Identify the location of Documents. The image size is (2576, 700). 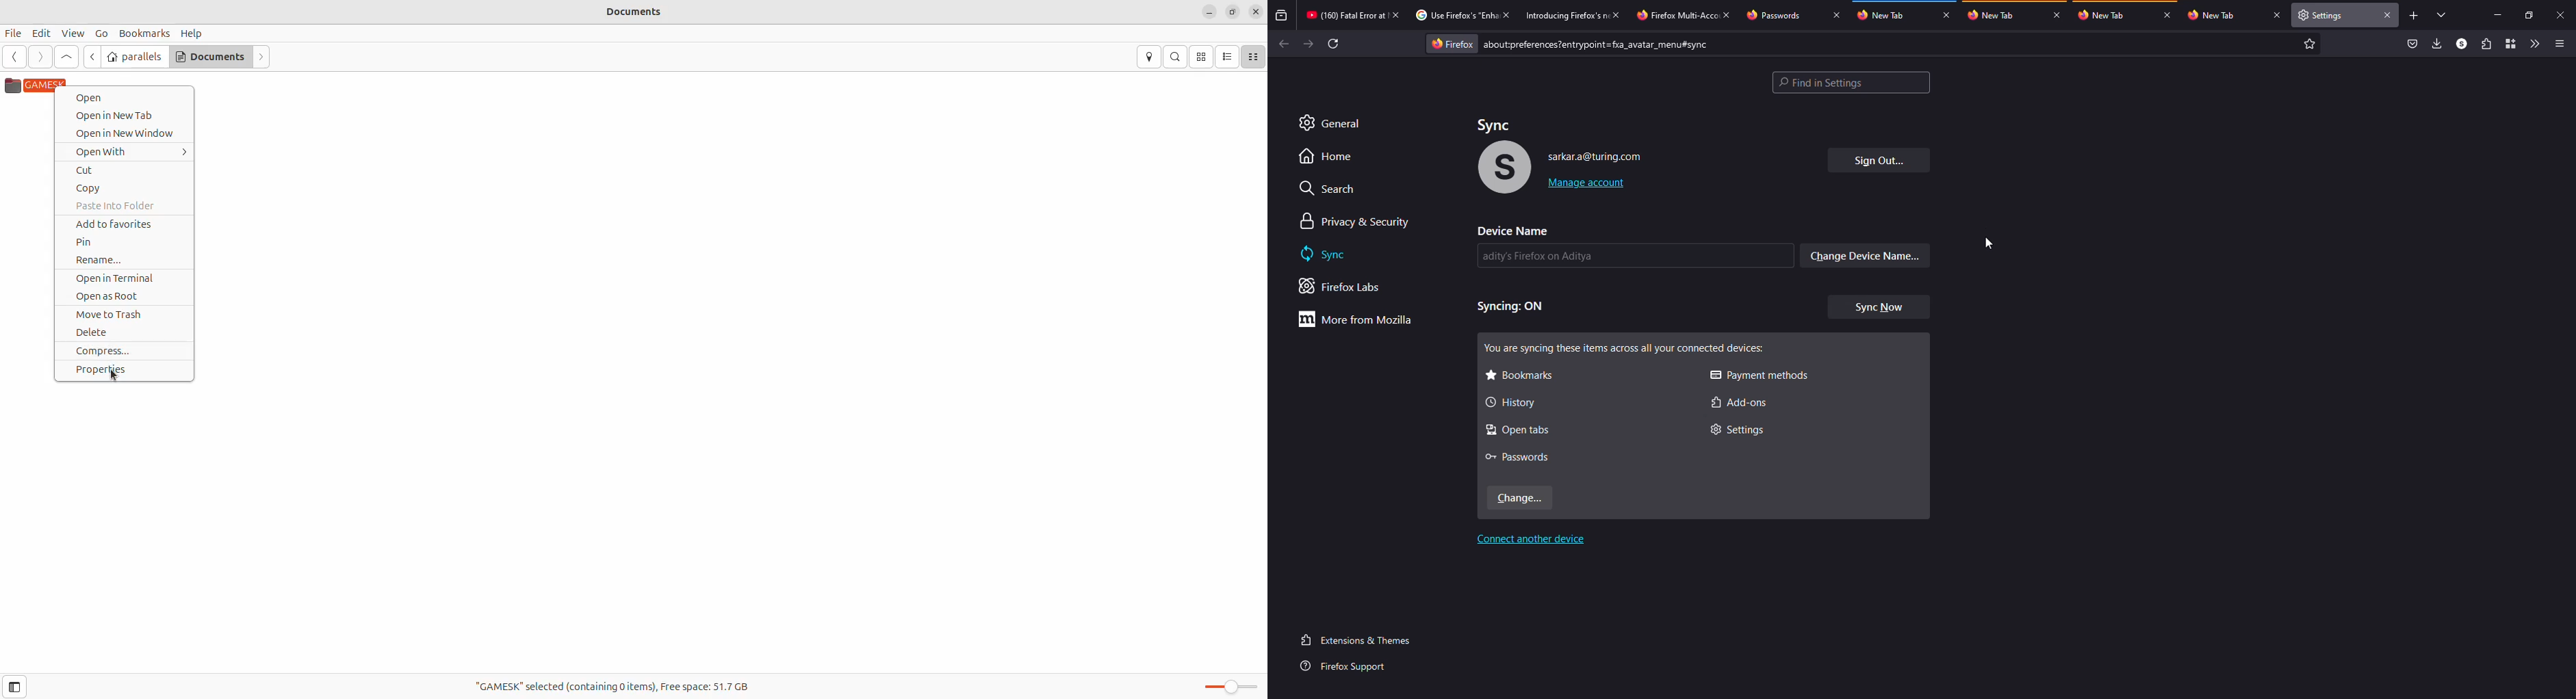
(209, 56).